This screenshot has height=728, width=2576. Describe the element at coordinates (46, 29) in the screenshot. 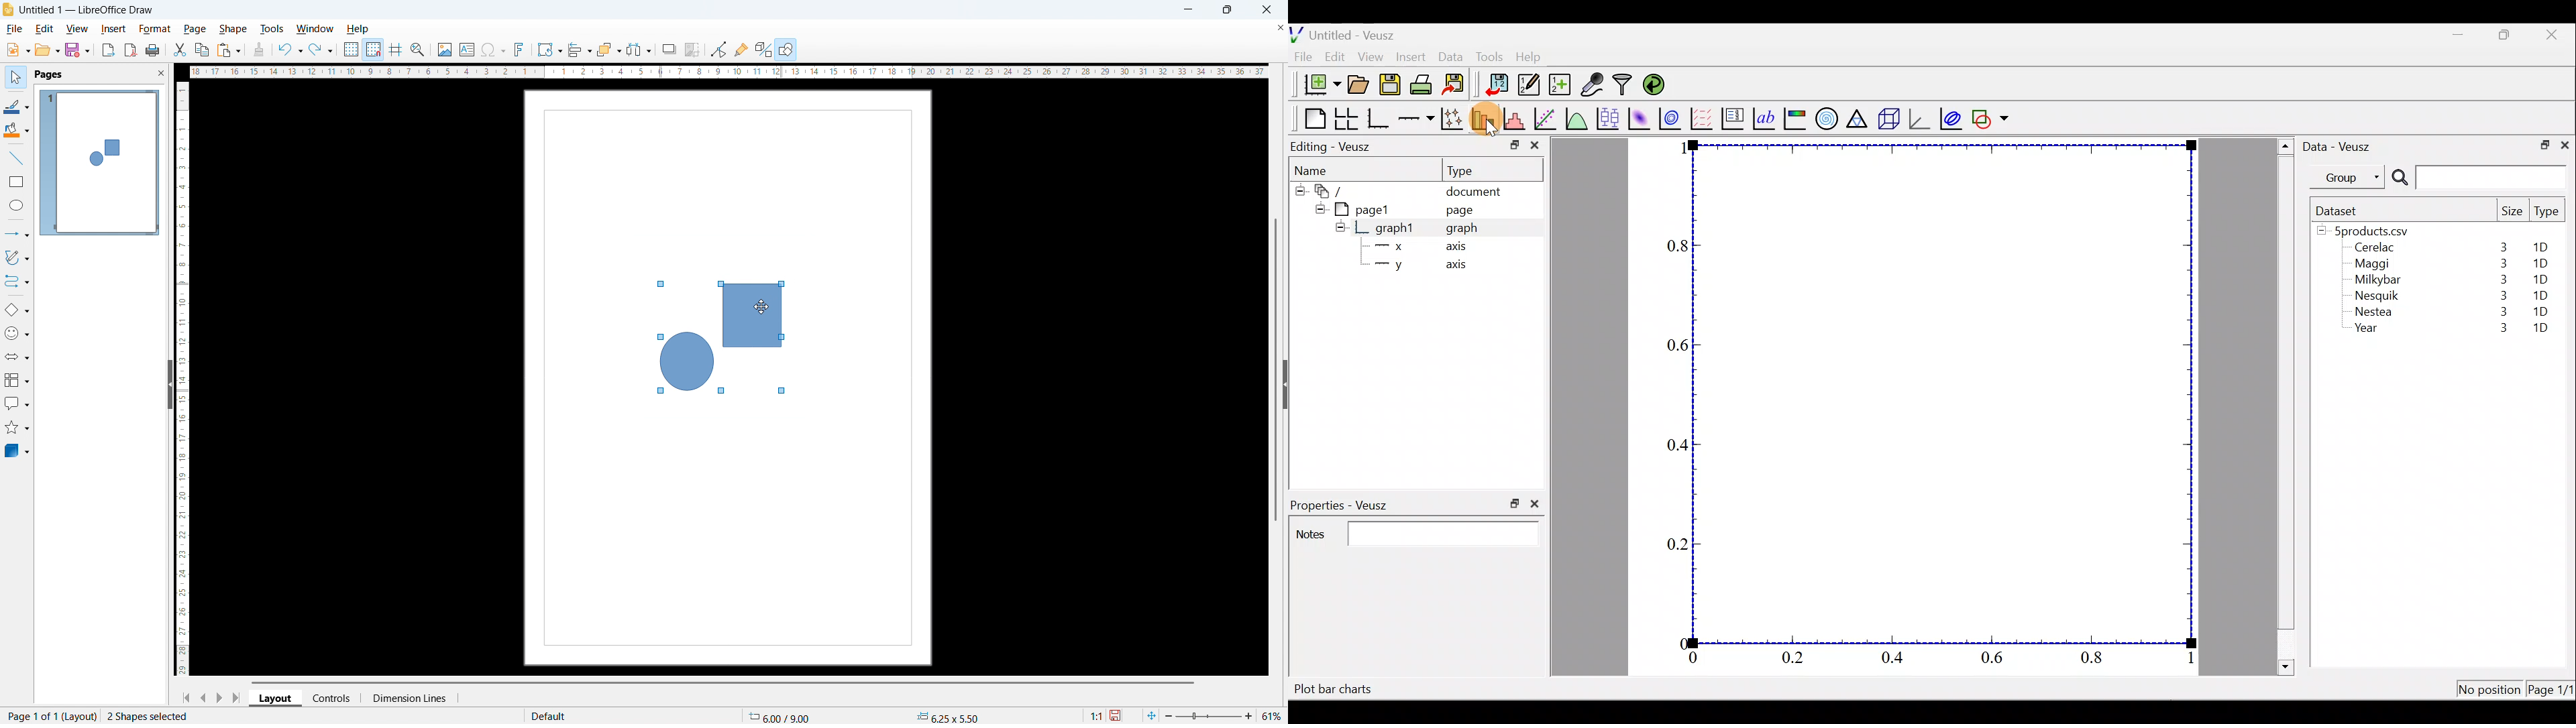

I see `edit` at that location.